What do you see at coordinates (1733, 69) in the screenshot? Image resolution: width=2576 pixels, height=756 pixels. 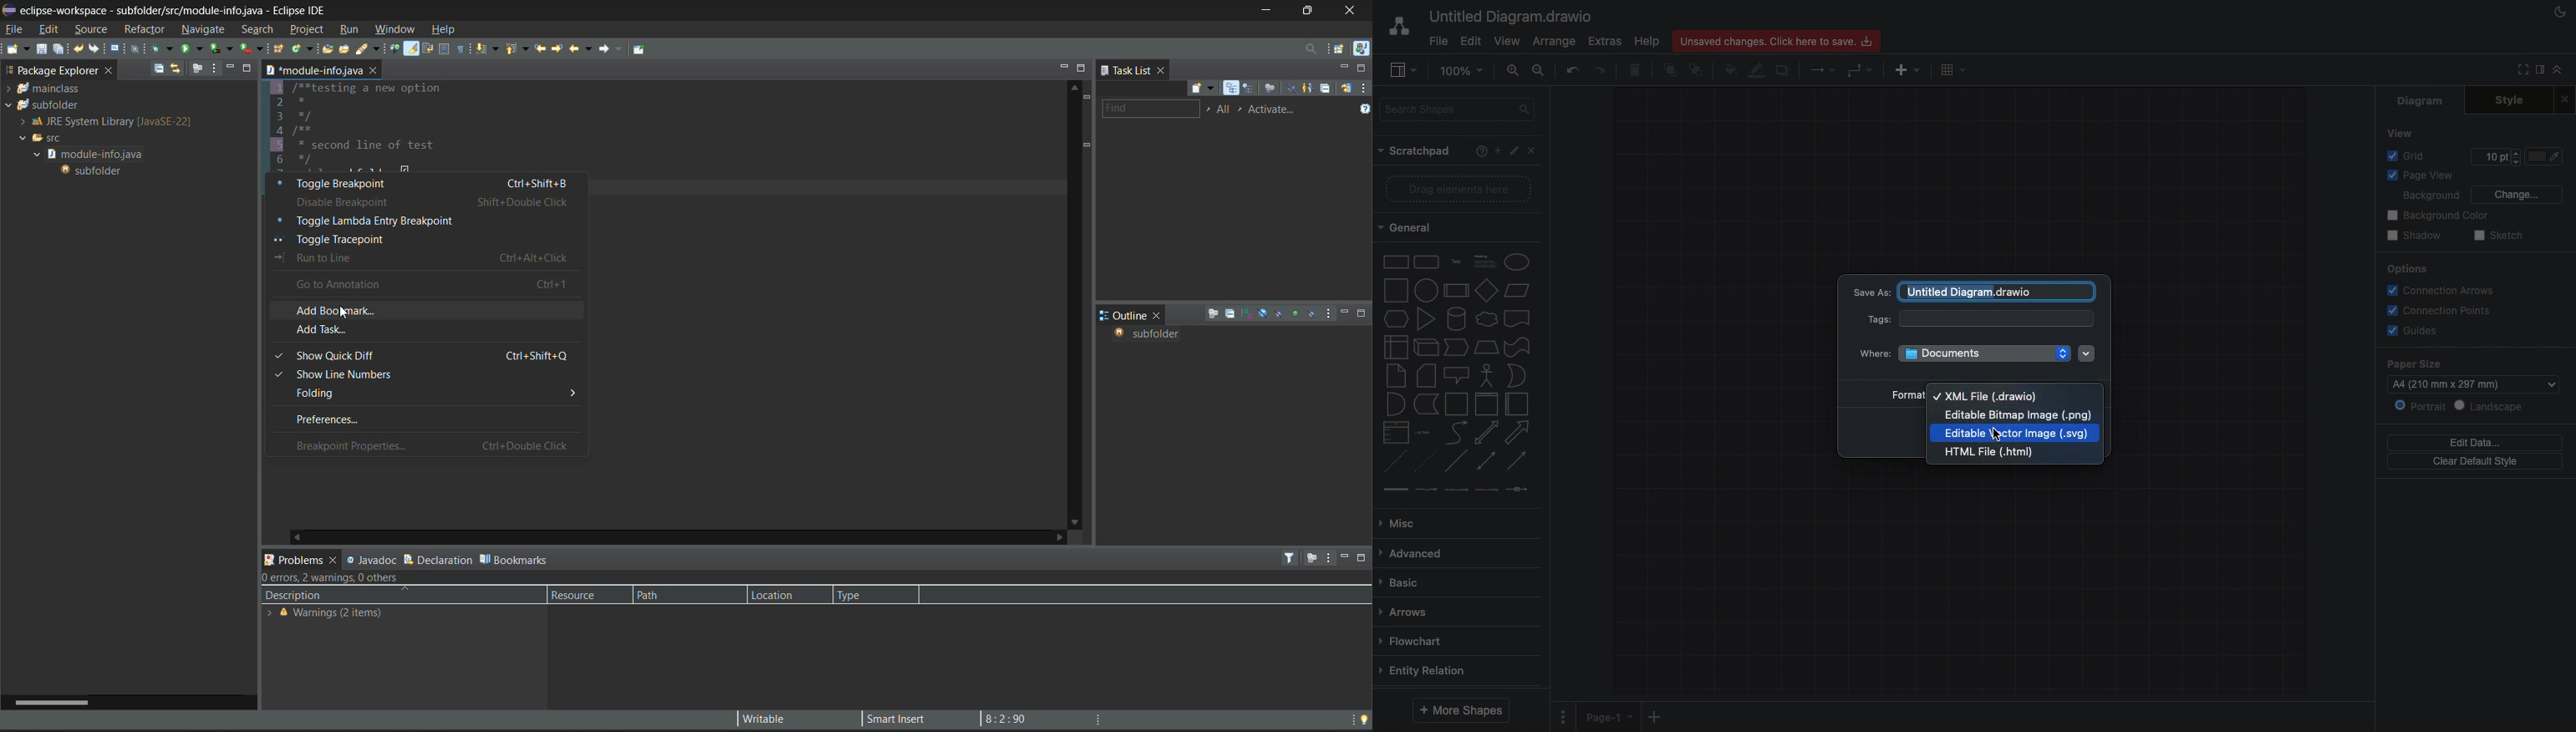 I see `Fill color` at bounding box center [1733, 69].